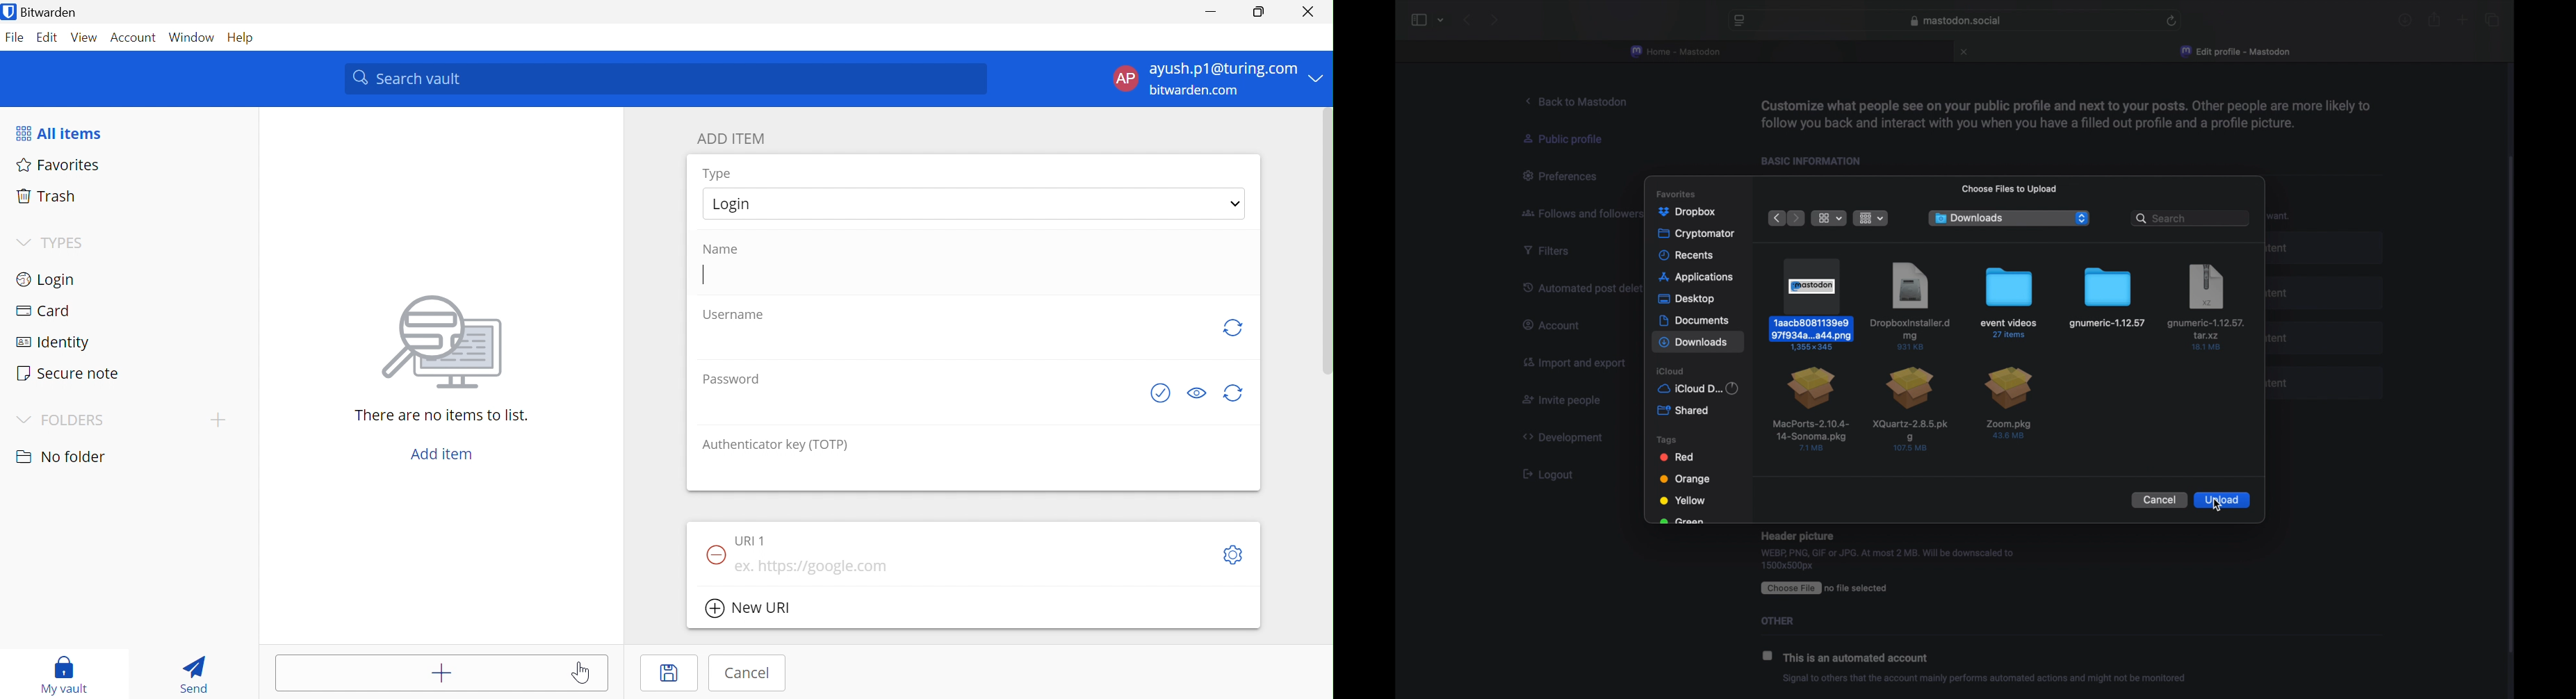 This screenshot has width=2576, height=700. What do you see at coordinates (1683, 410) in the screenshot?
I see `shared` at bounding box center [1683, 410].